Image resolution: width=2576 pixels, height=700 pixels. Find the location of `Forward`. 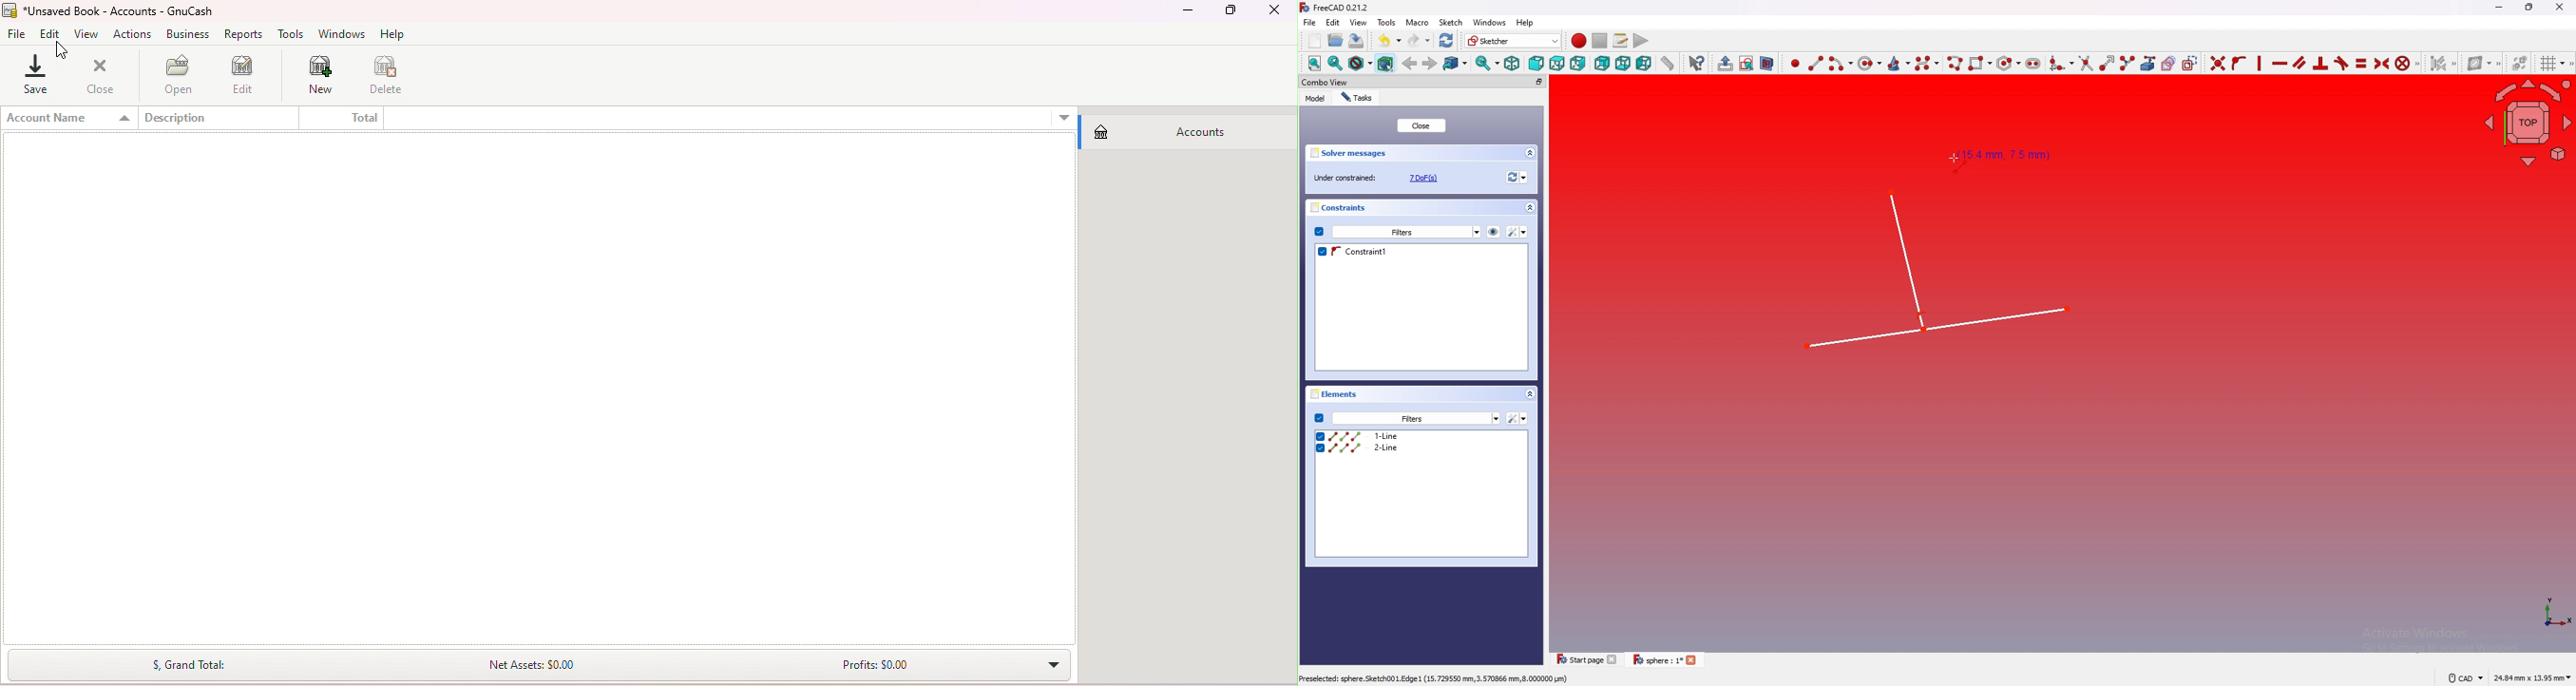

Forward is located at coordinates (1430, 63).